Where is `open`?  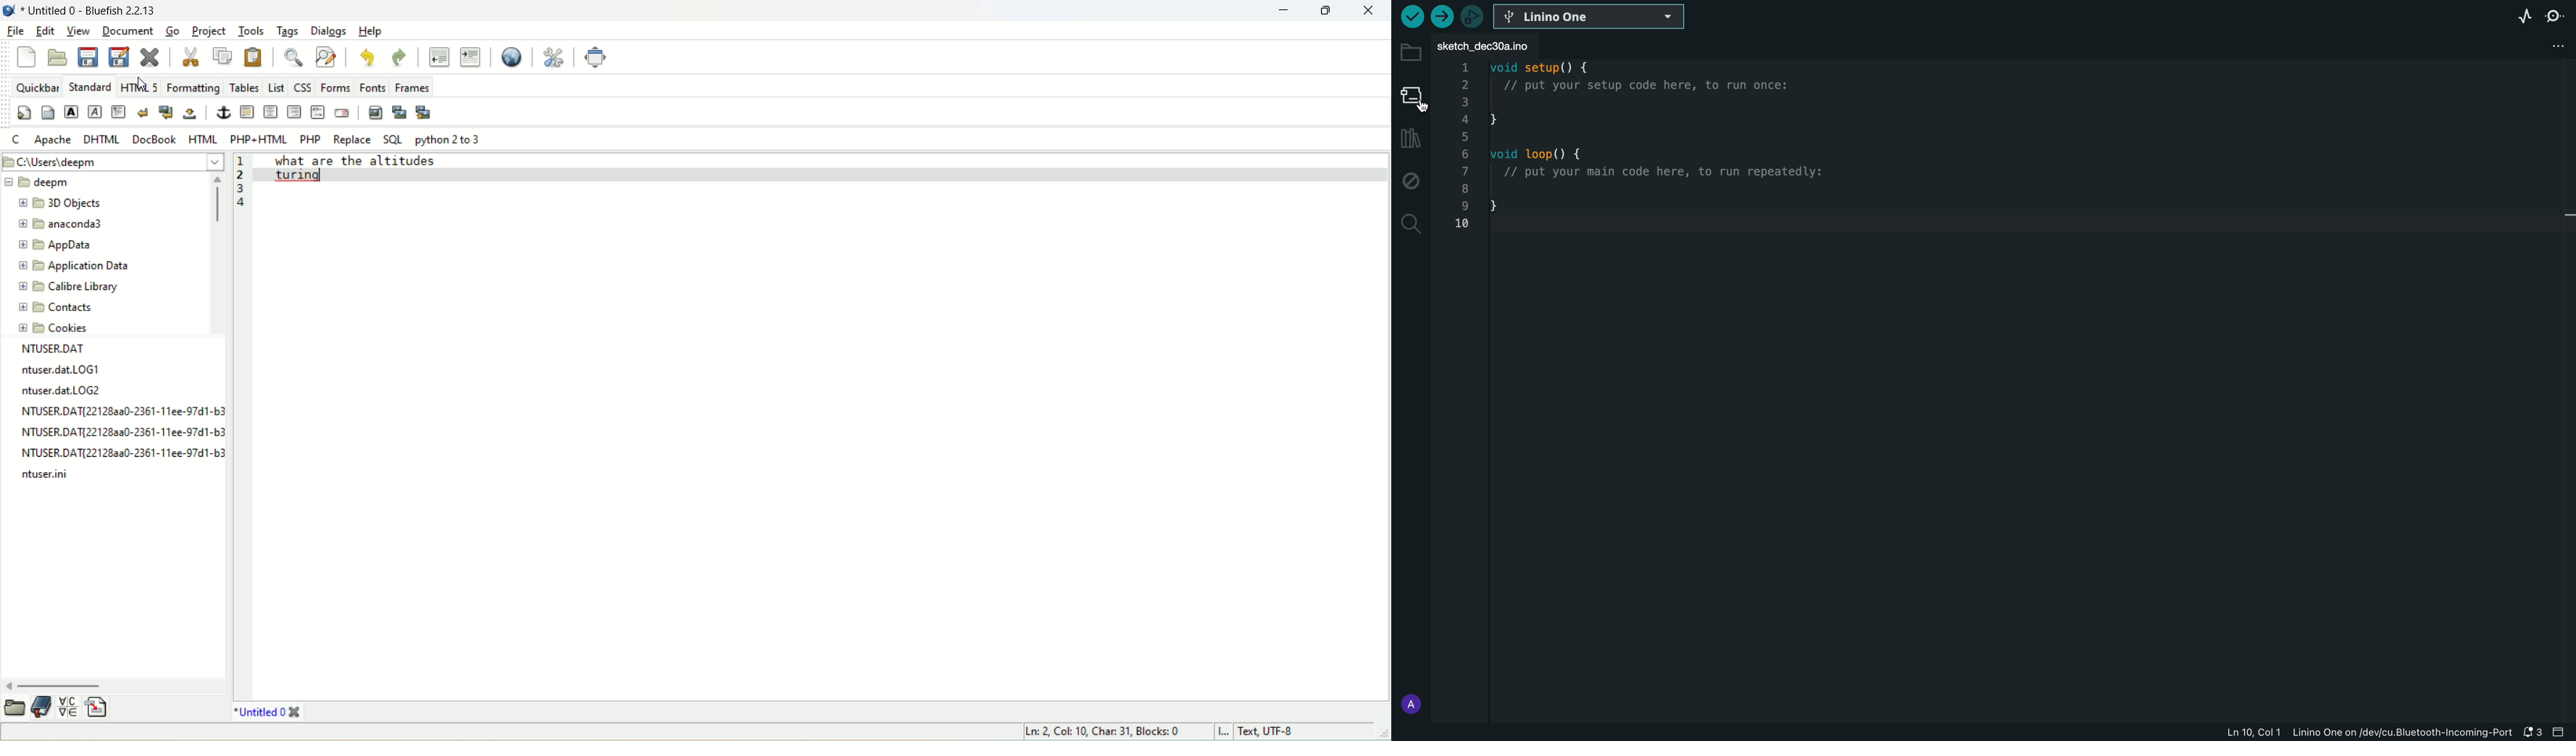 open is located at coordinates (16, 708).